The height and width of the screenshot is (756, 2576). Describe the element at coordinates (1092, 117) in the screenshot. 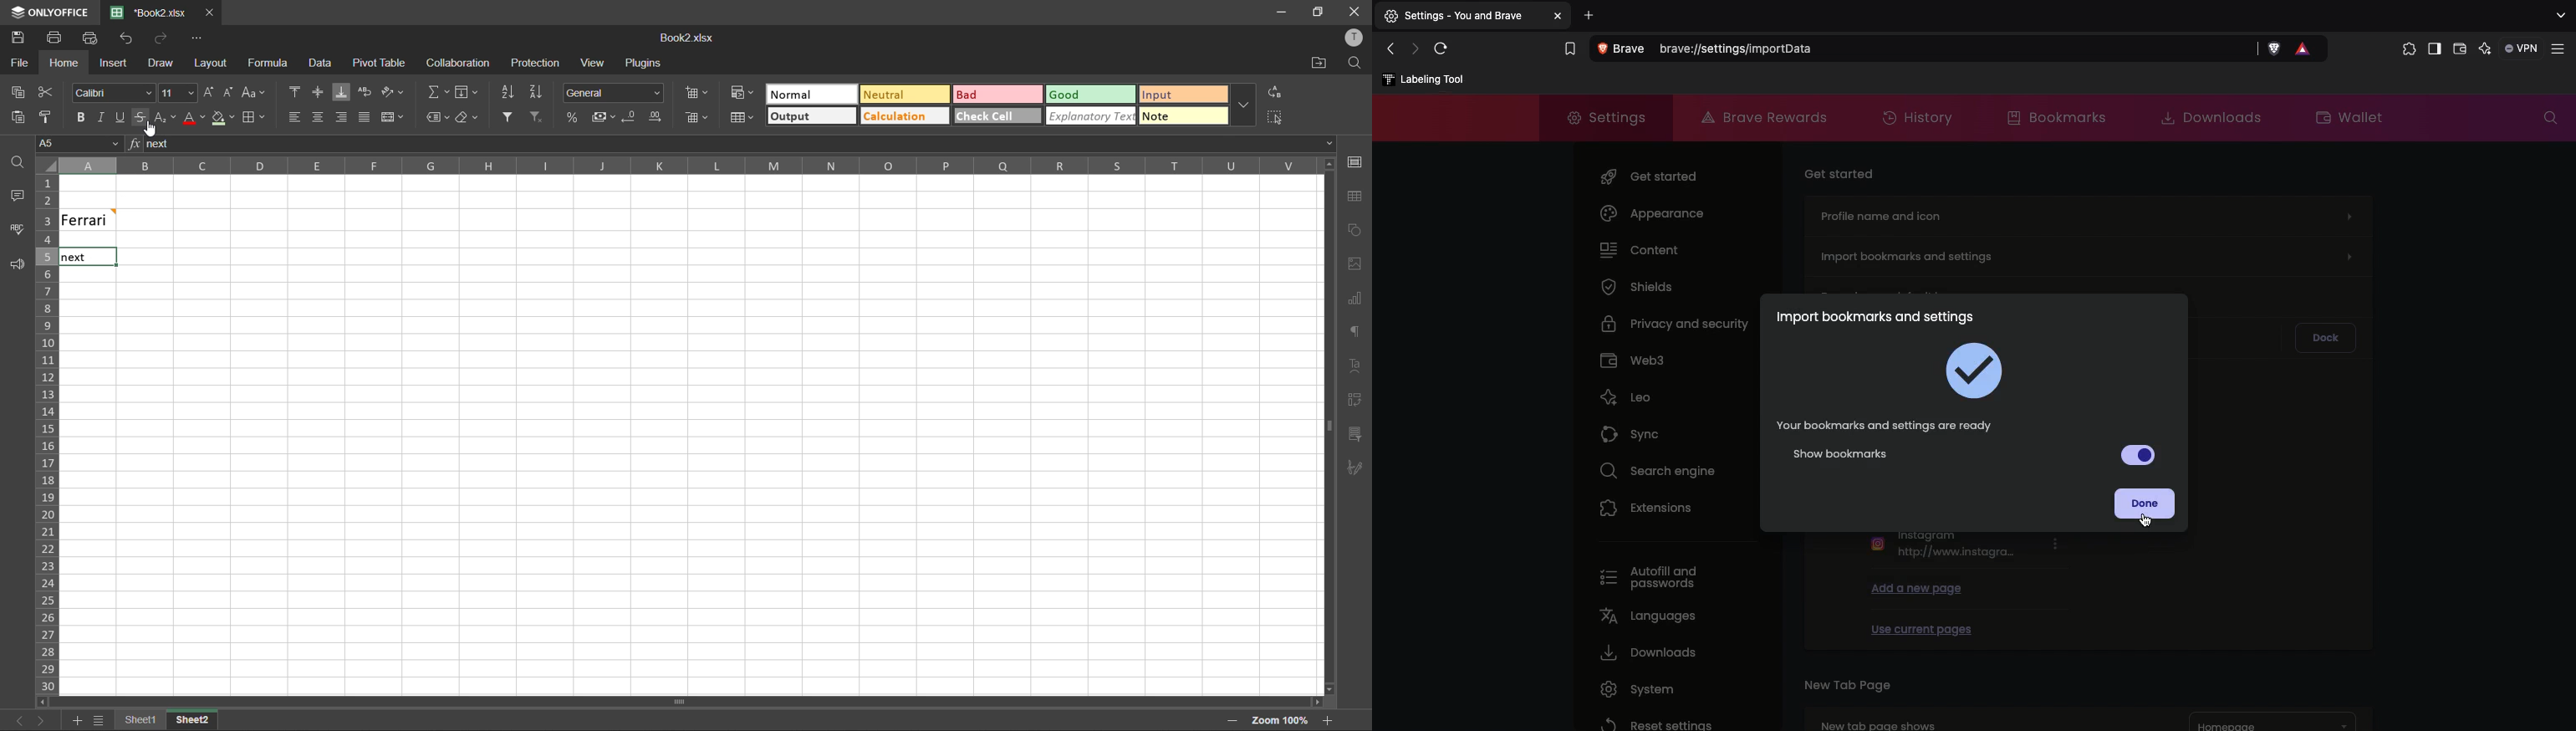

I see `explanatory text` at that location.